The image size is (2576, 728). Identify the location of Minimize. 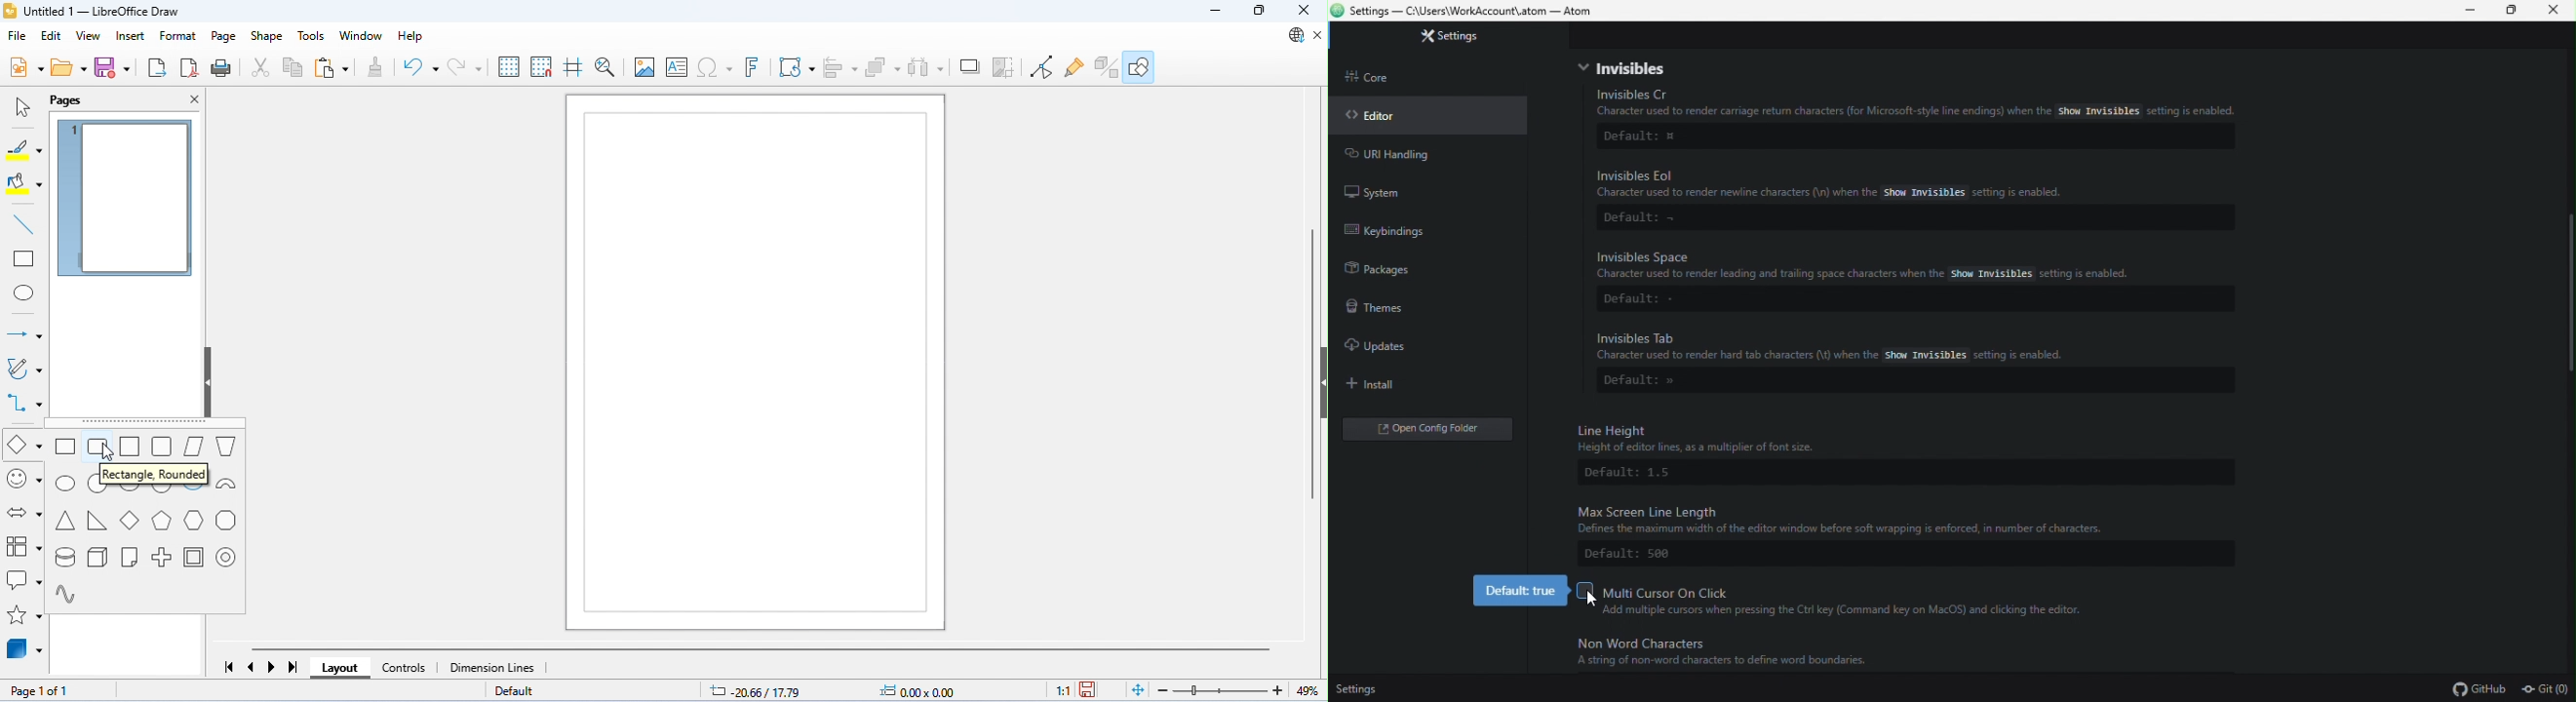
(2464, 12).